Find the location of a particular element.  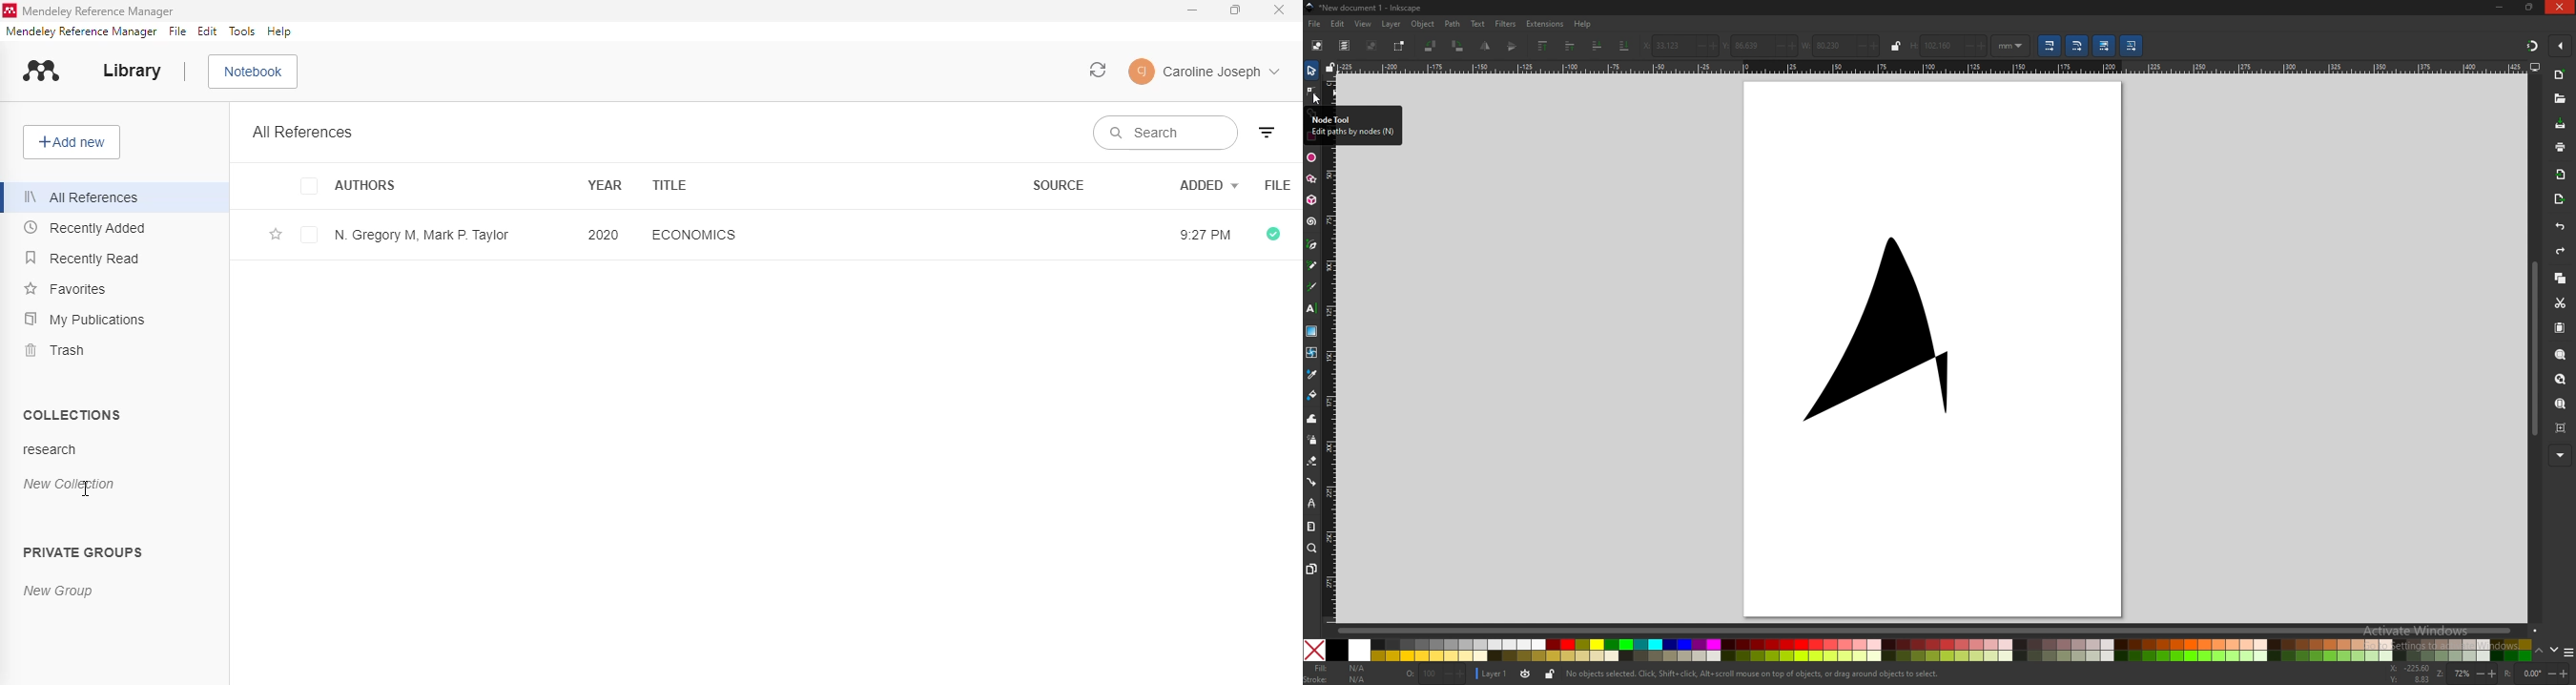

checkbox is located at coordinates (312, 187).